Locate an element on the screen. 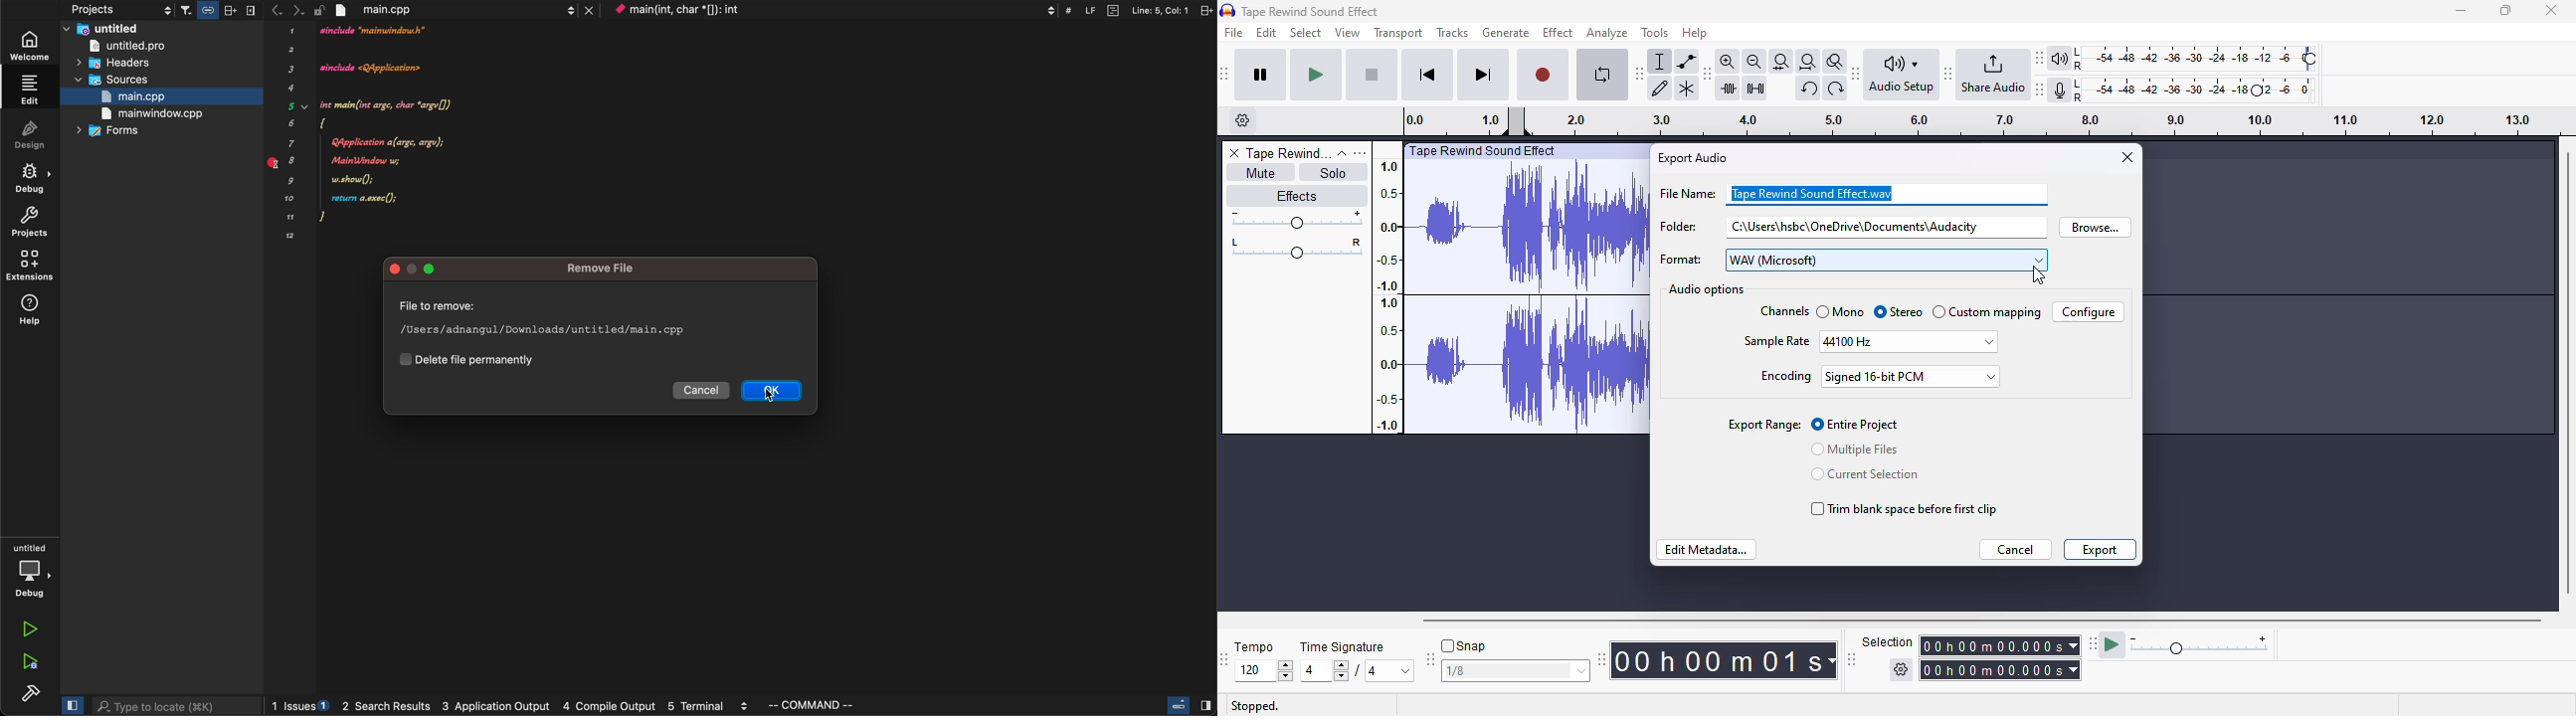 The height and width of the screenshot is (728, 2576). main world>cpp is located at coordinates (147, 114).